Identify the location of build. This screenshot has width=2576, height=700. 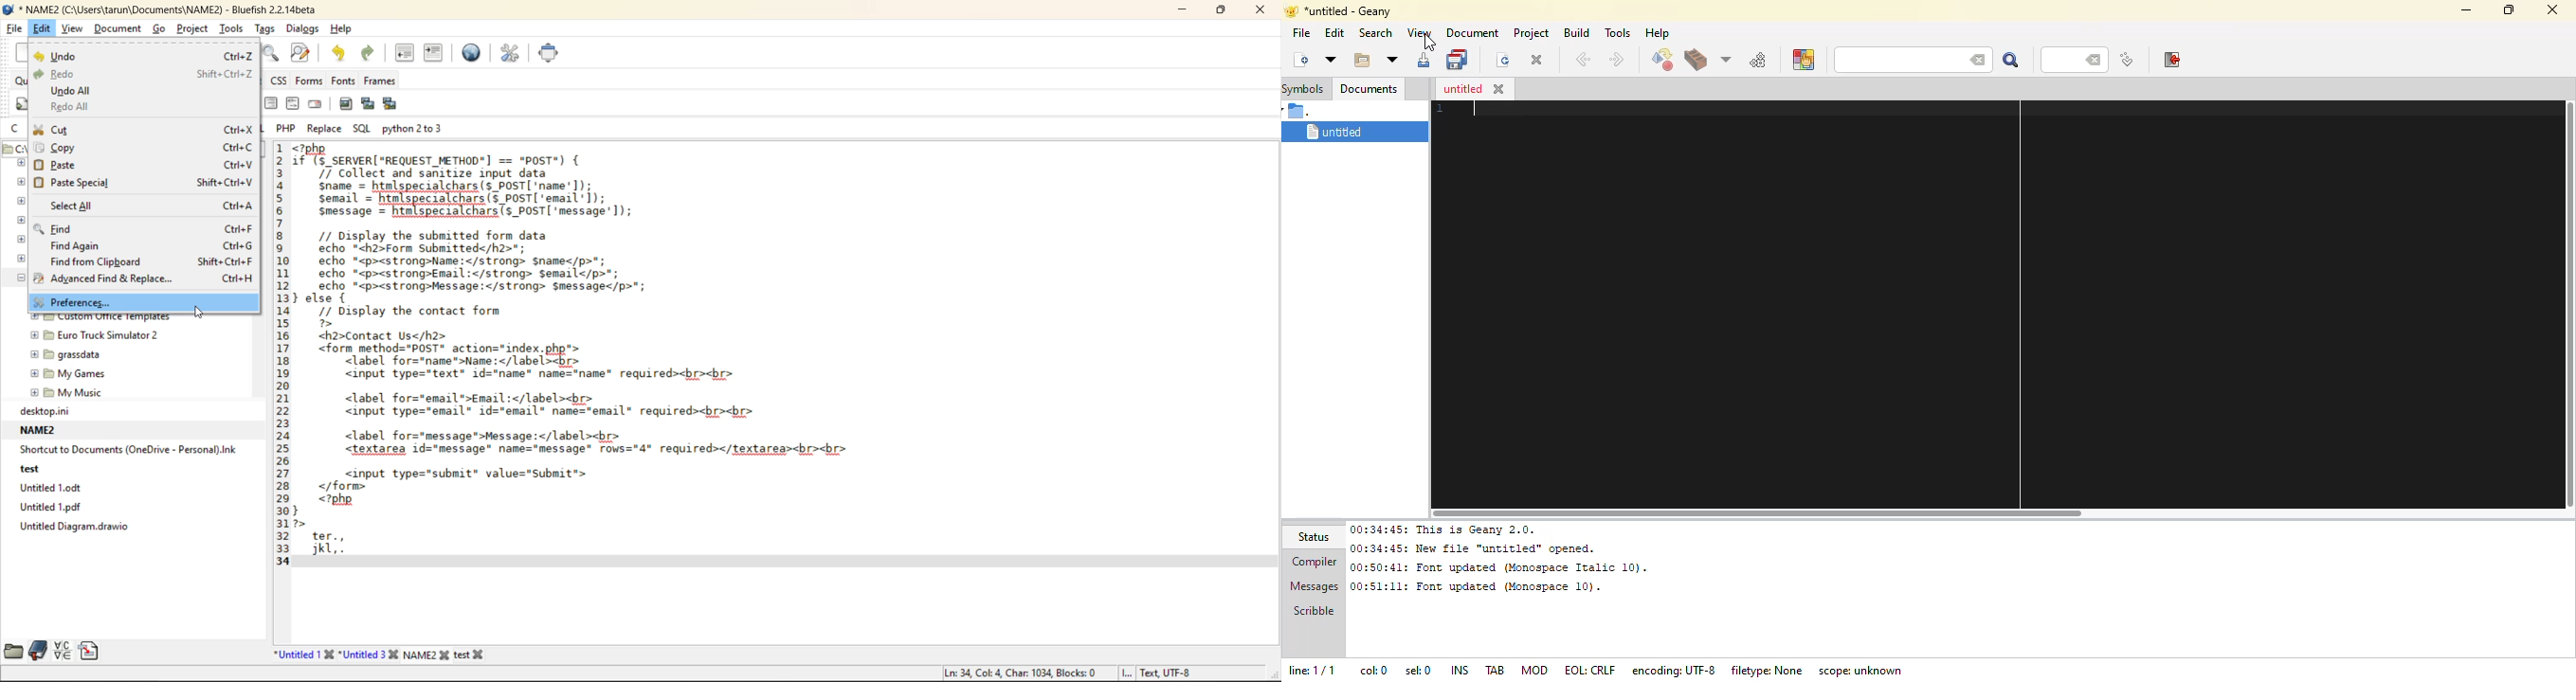
(1576, 32).